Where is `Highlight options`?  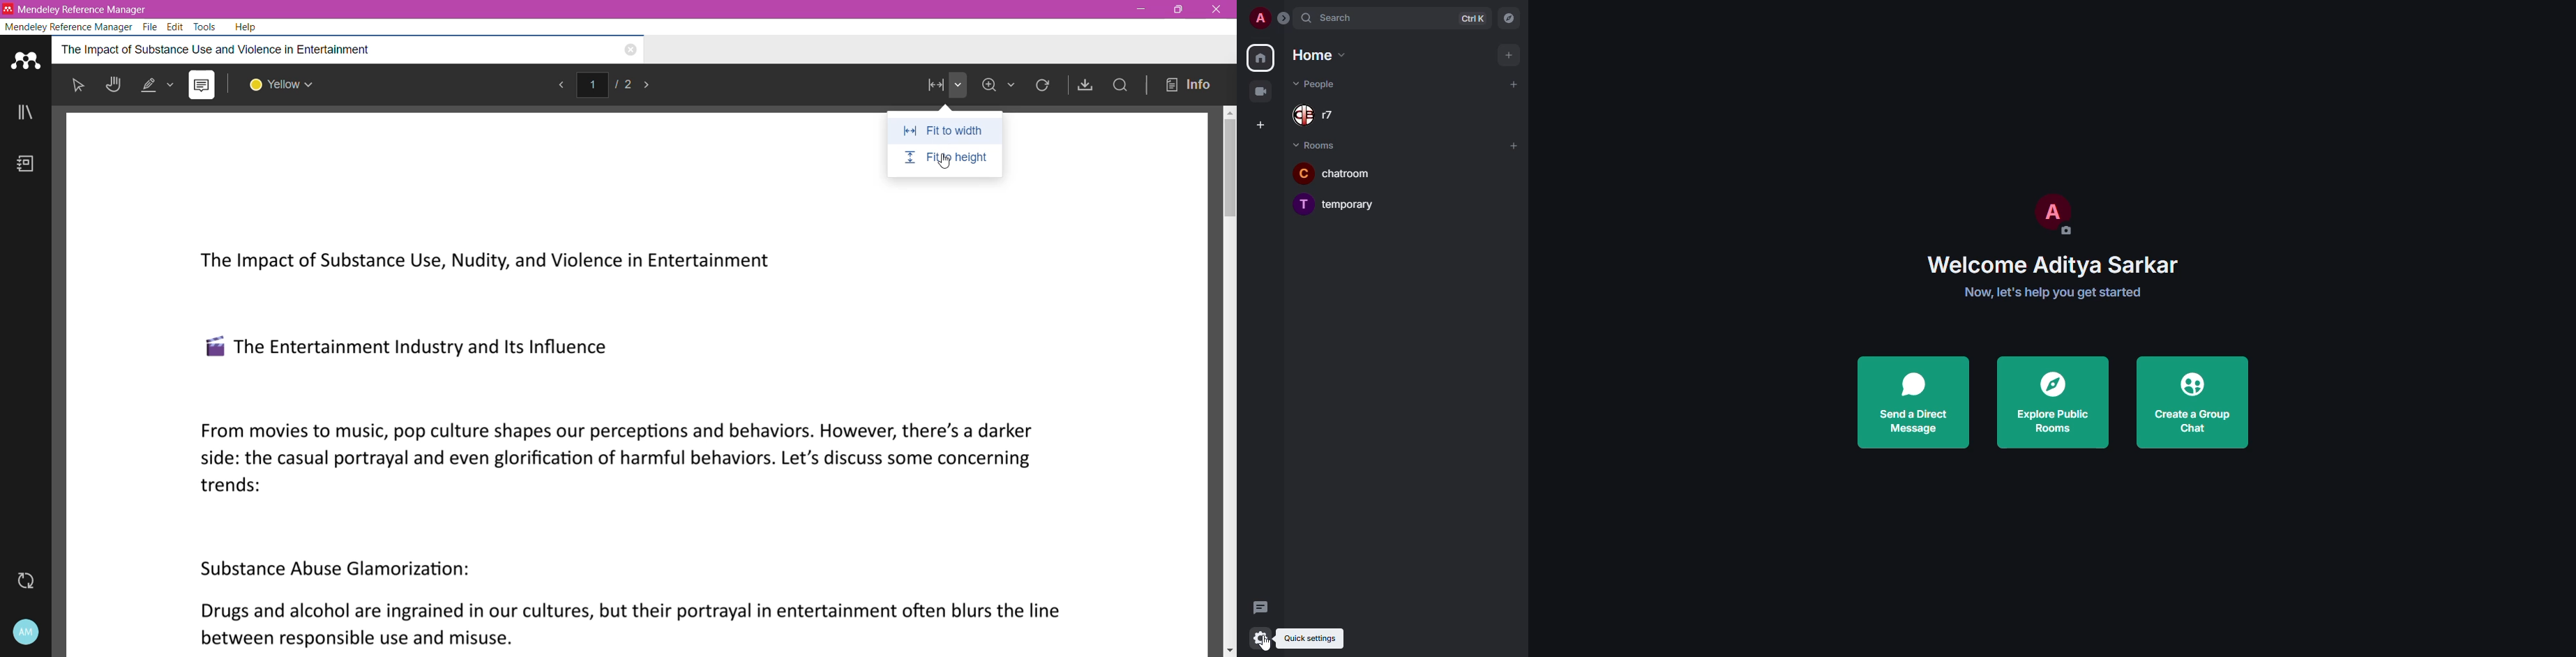 Highlight options is located at coordinates (159, 86).